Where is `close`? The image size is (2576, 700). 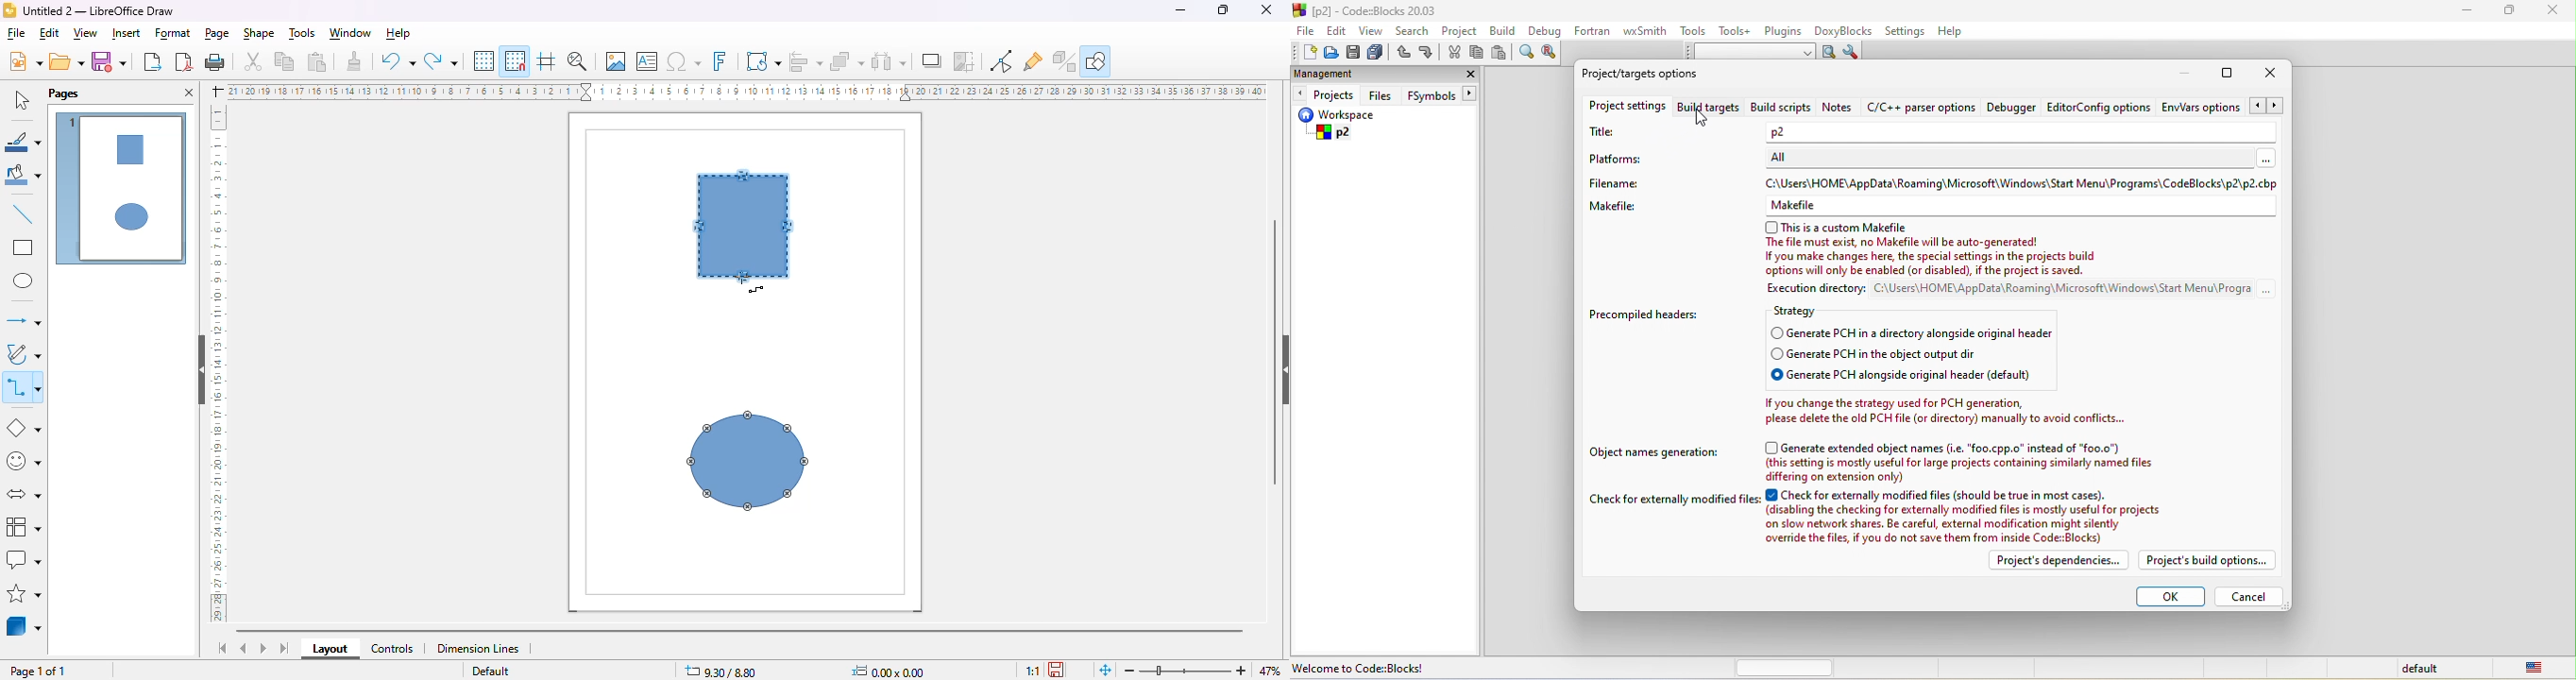
close is located at coordinates (2273, 75).